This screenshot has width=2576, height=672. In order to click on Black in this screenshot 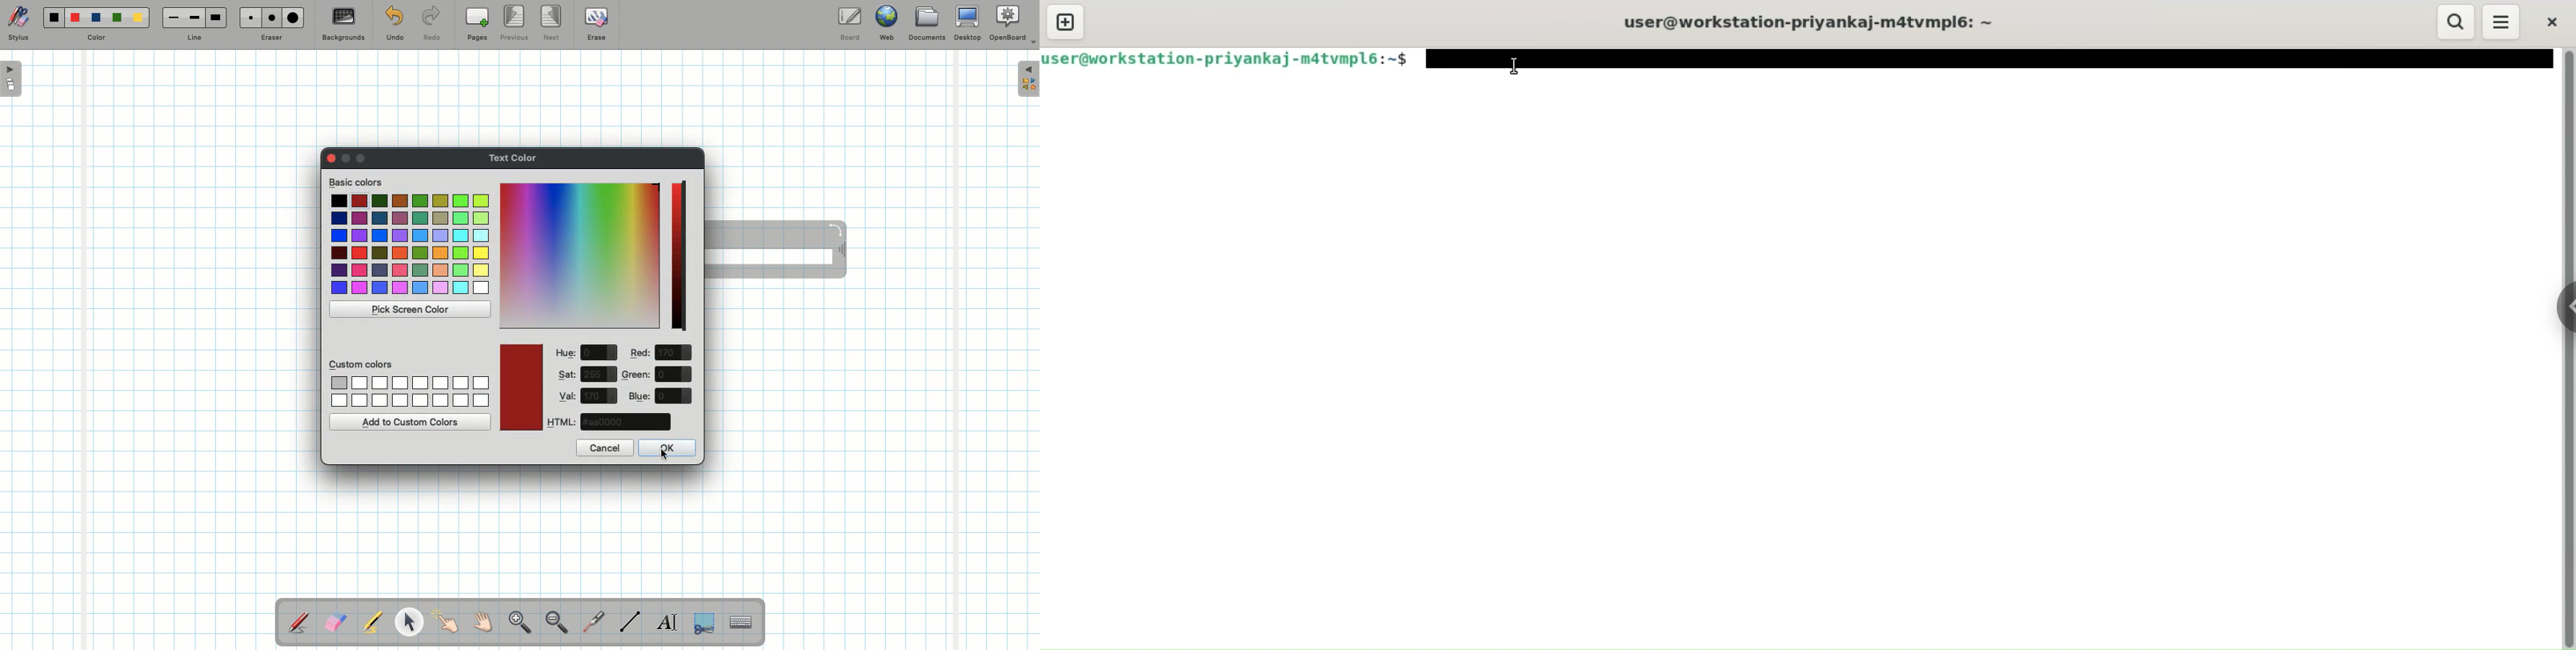, I will do `click(53, 17)`.